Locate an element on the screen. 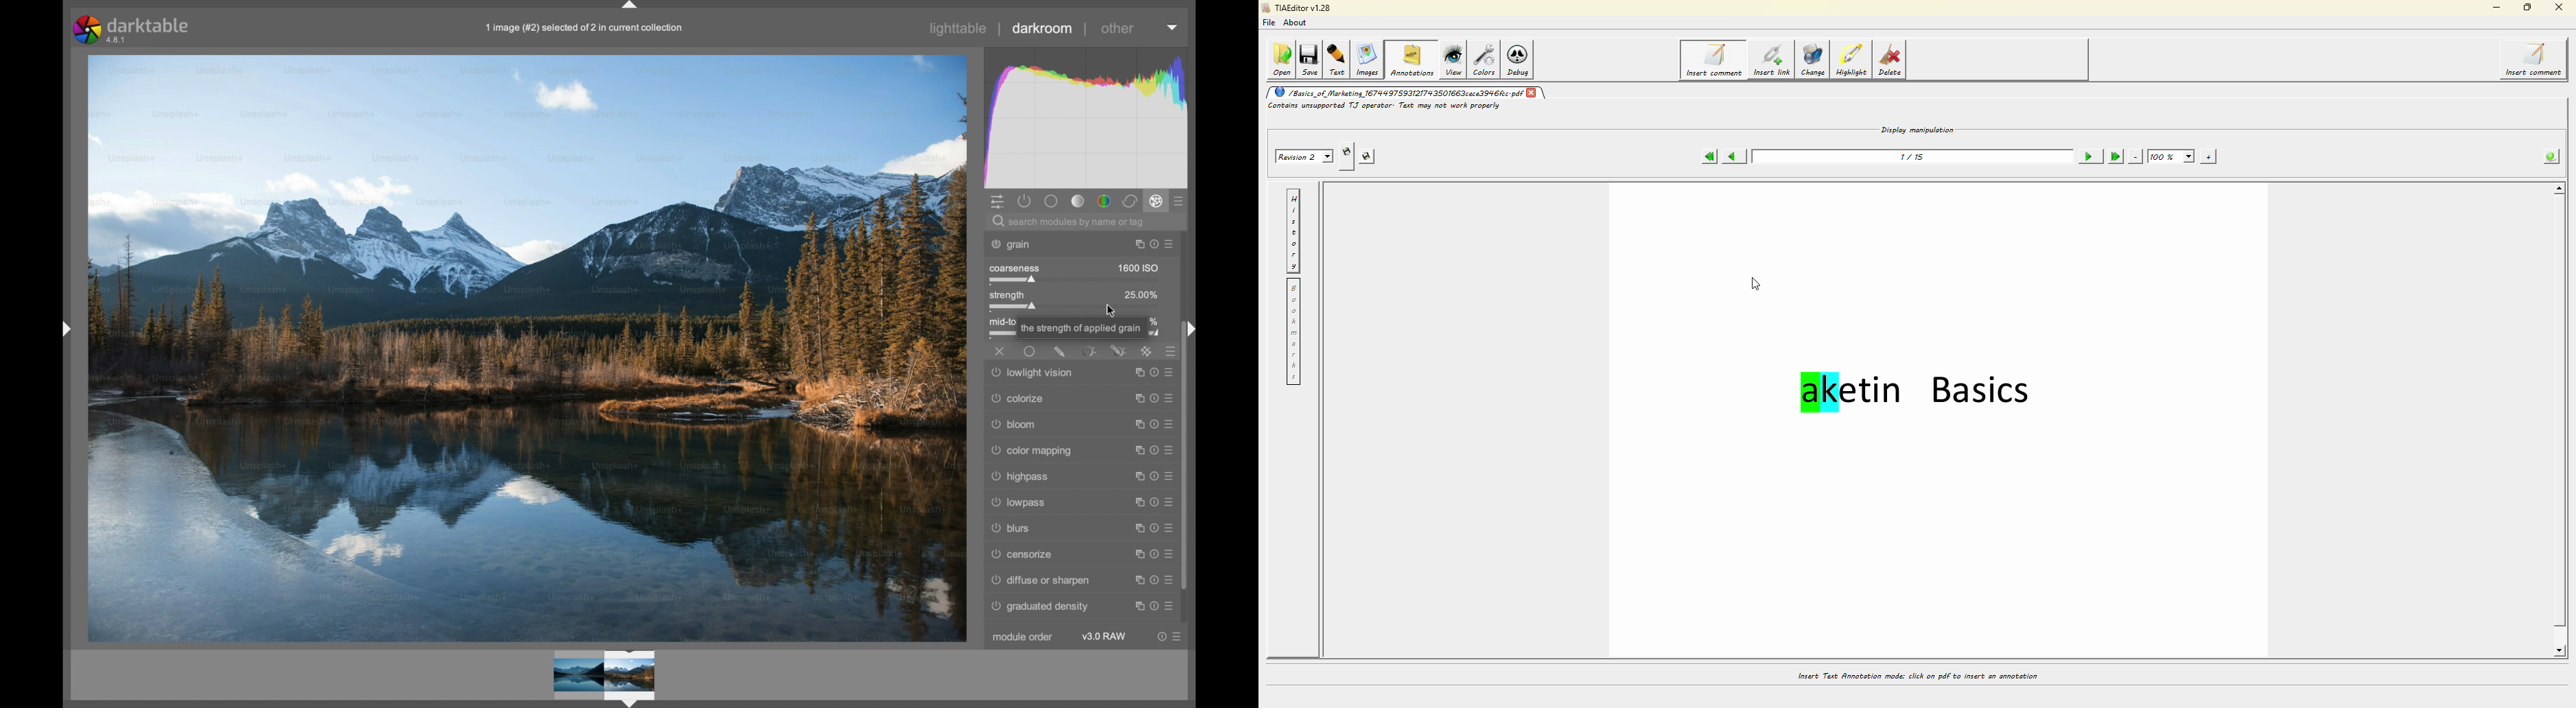 Image resolution: width=2576 pixels, height=728 pixels. uniformly is located at coordinates (1030, 351).